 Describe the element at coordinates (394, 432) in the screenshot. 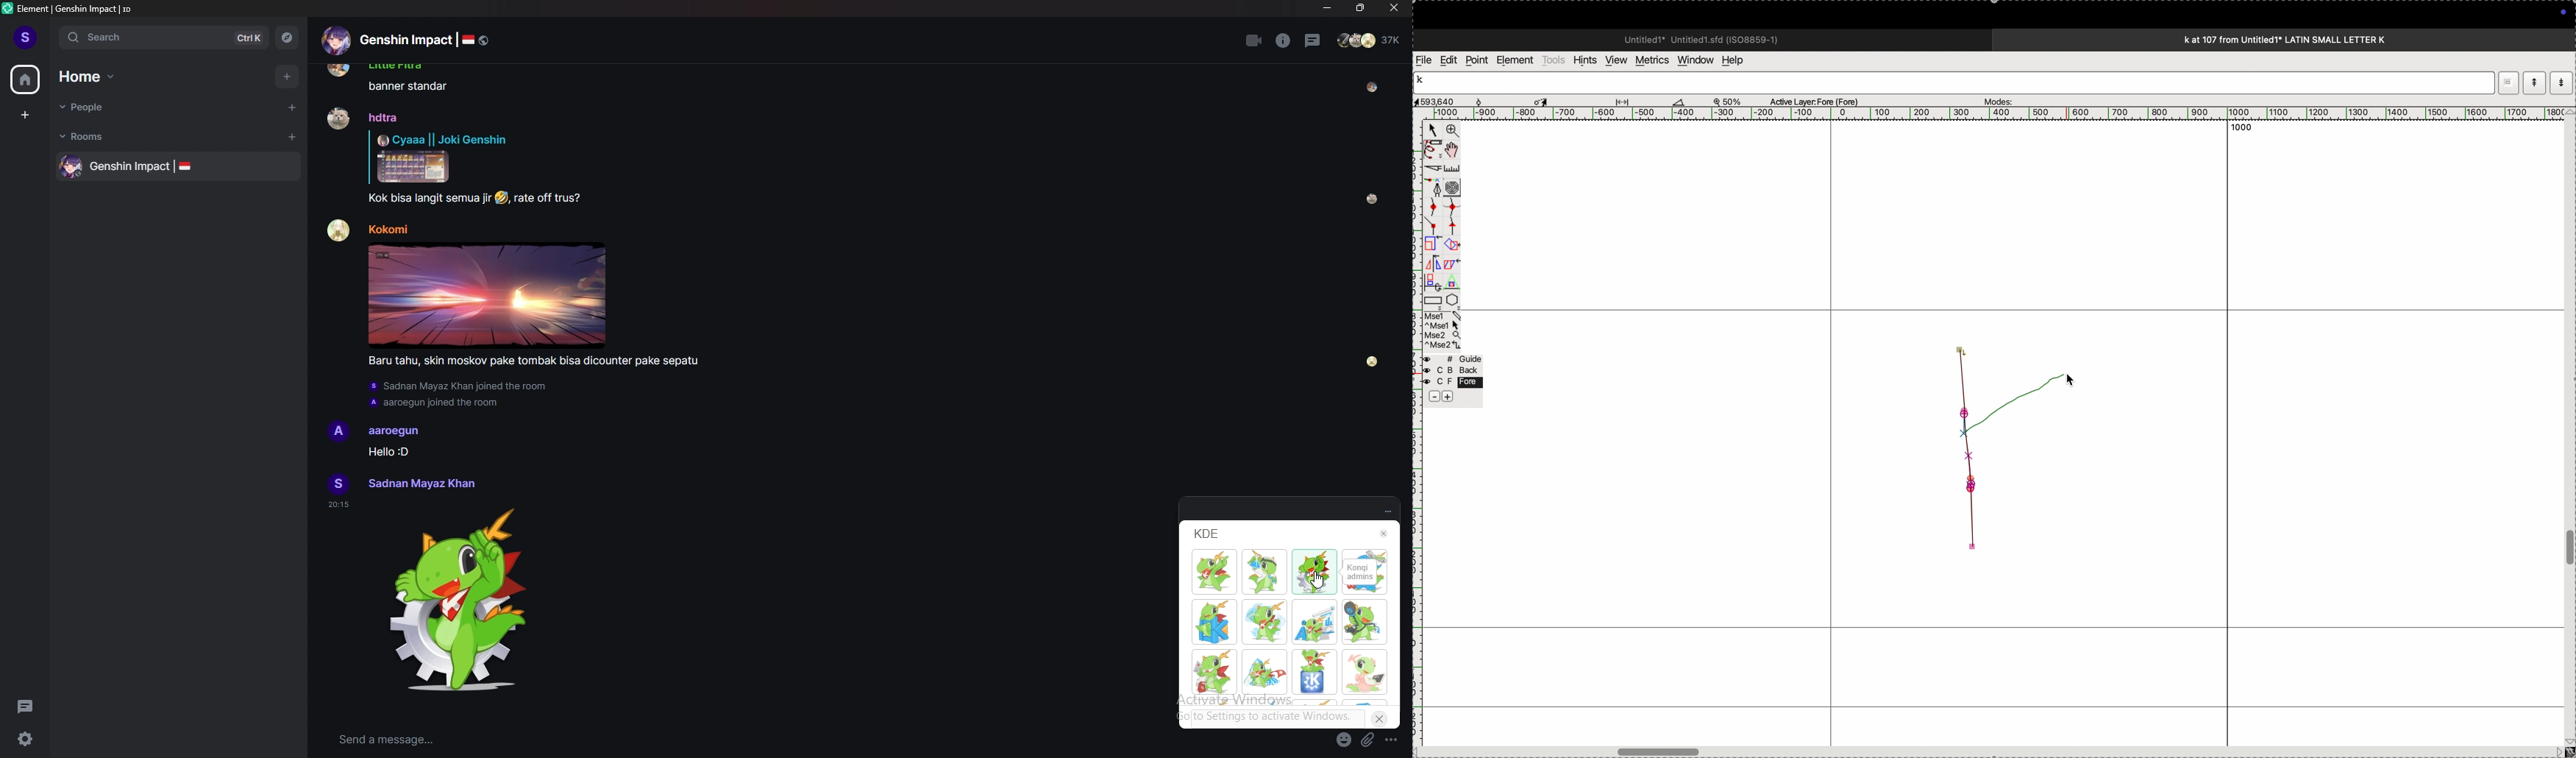

I see `aaroegun` at that location.